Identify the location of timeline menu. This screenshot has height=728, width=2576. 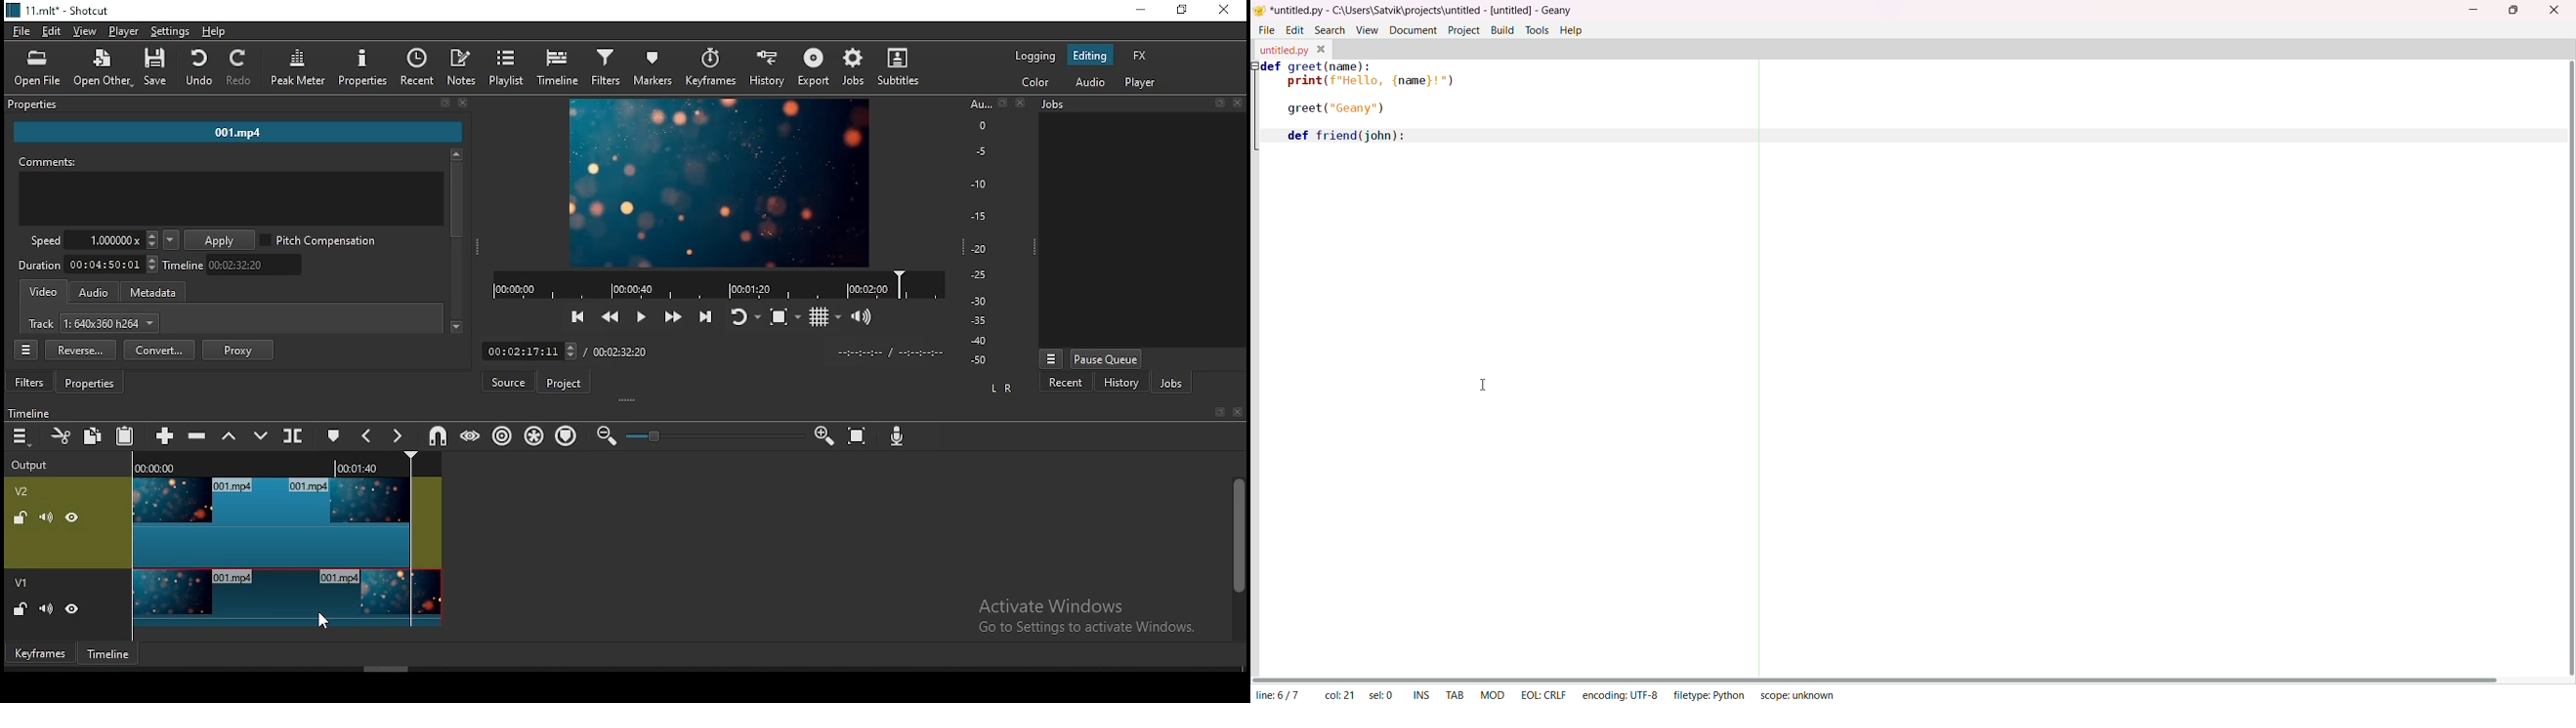
(21, 437).